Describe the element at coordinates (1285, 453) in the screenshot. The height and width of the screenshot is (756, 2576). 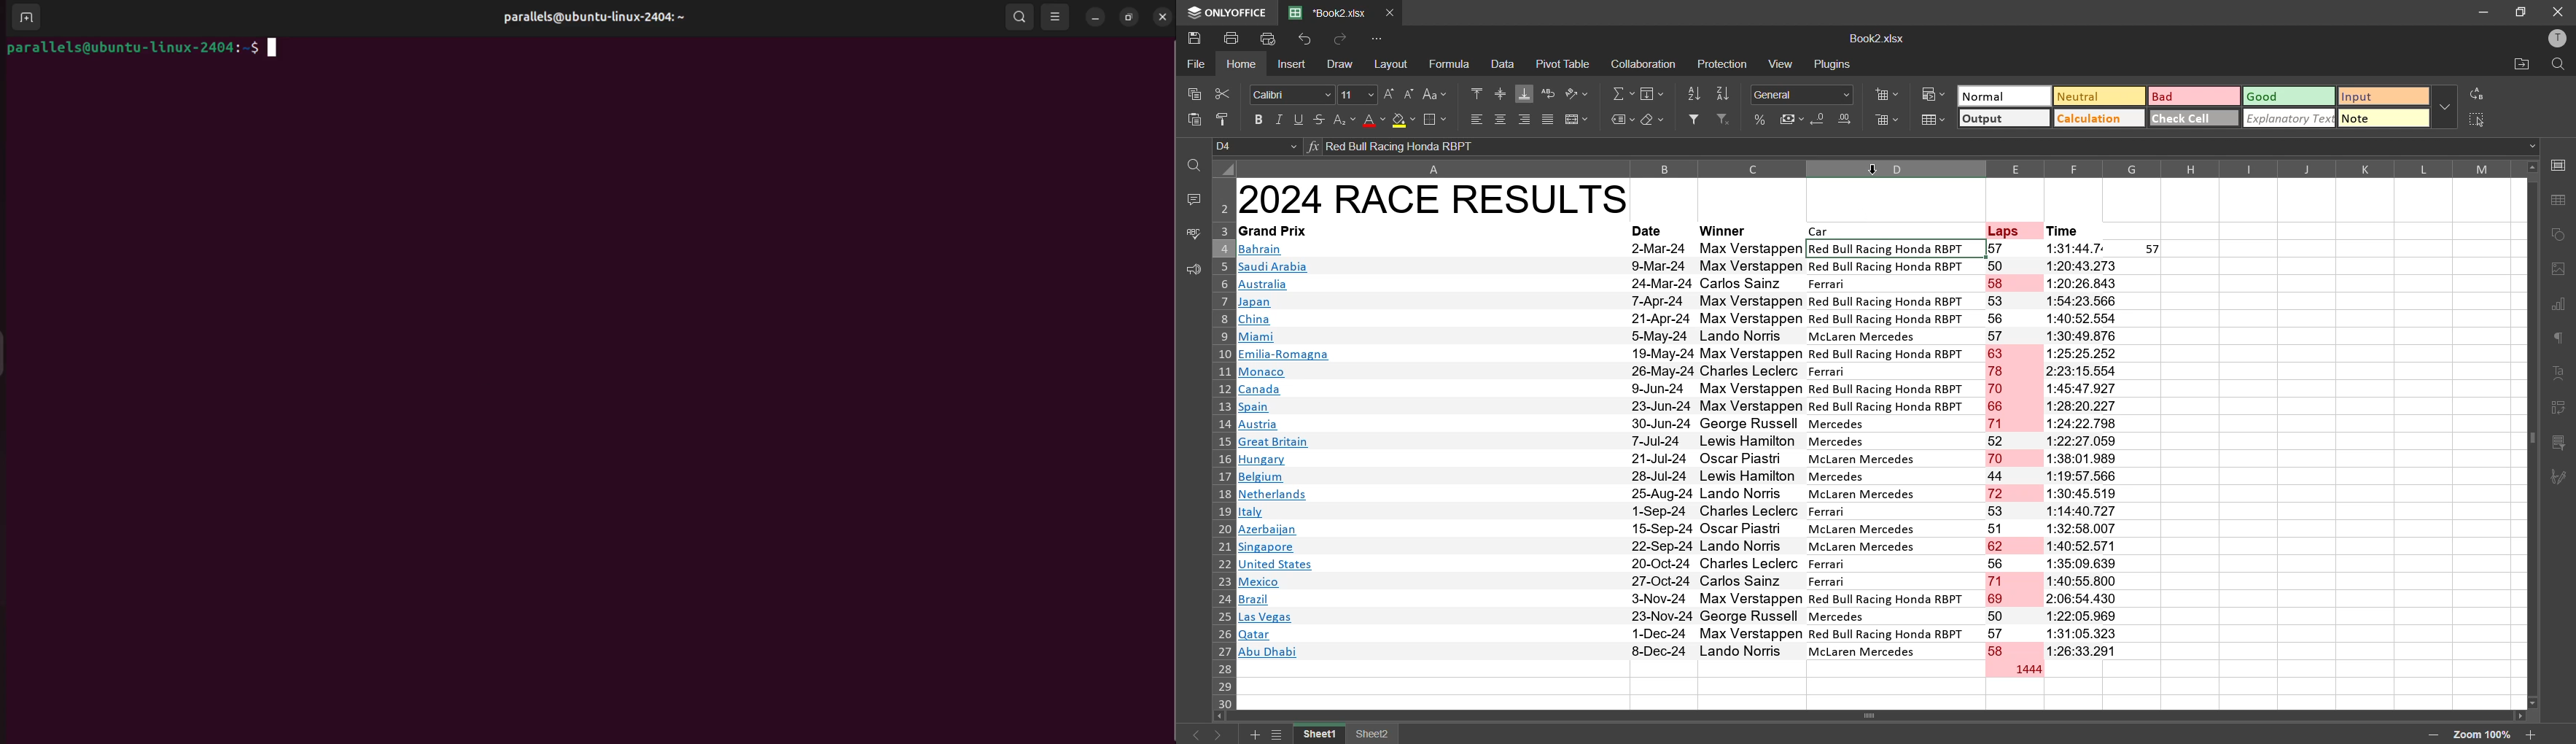
I see `Country` at that location.